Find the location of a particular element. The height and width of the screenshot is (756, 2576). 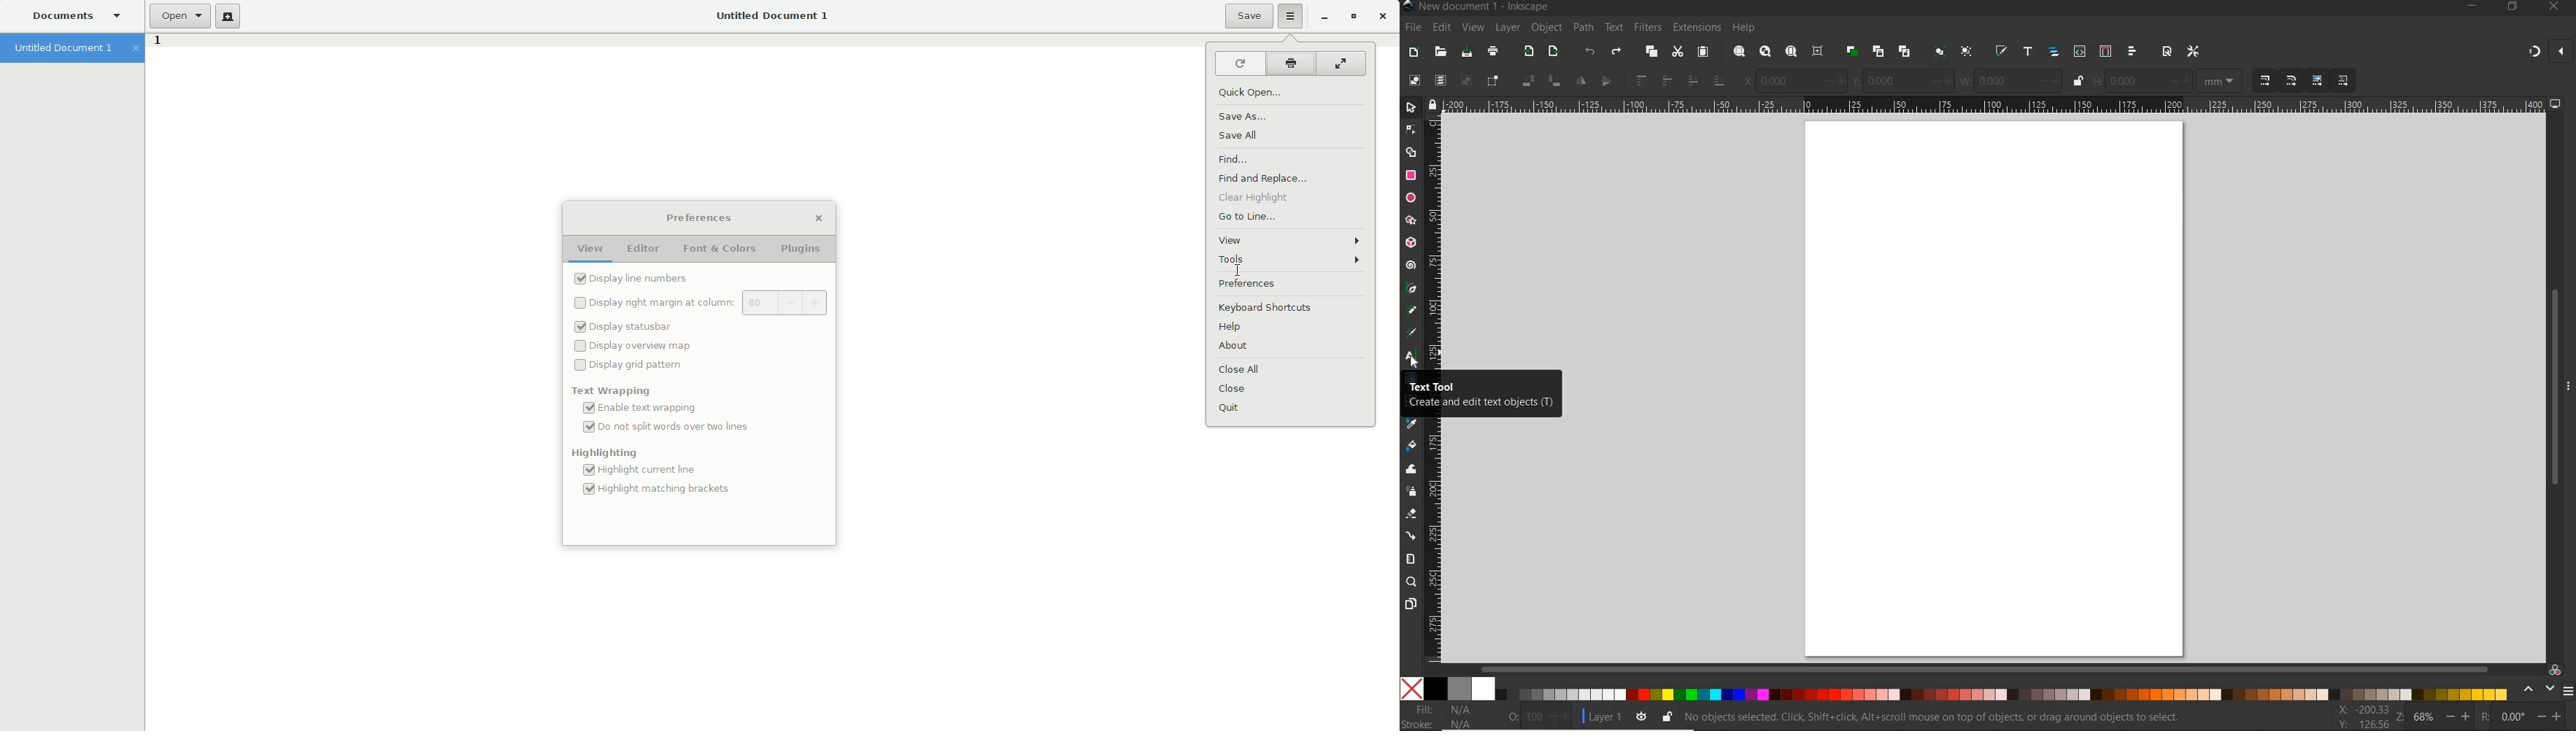

measure tool is located at coordinates (1411, 559).